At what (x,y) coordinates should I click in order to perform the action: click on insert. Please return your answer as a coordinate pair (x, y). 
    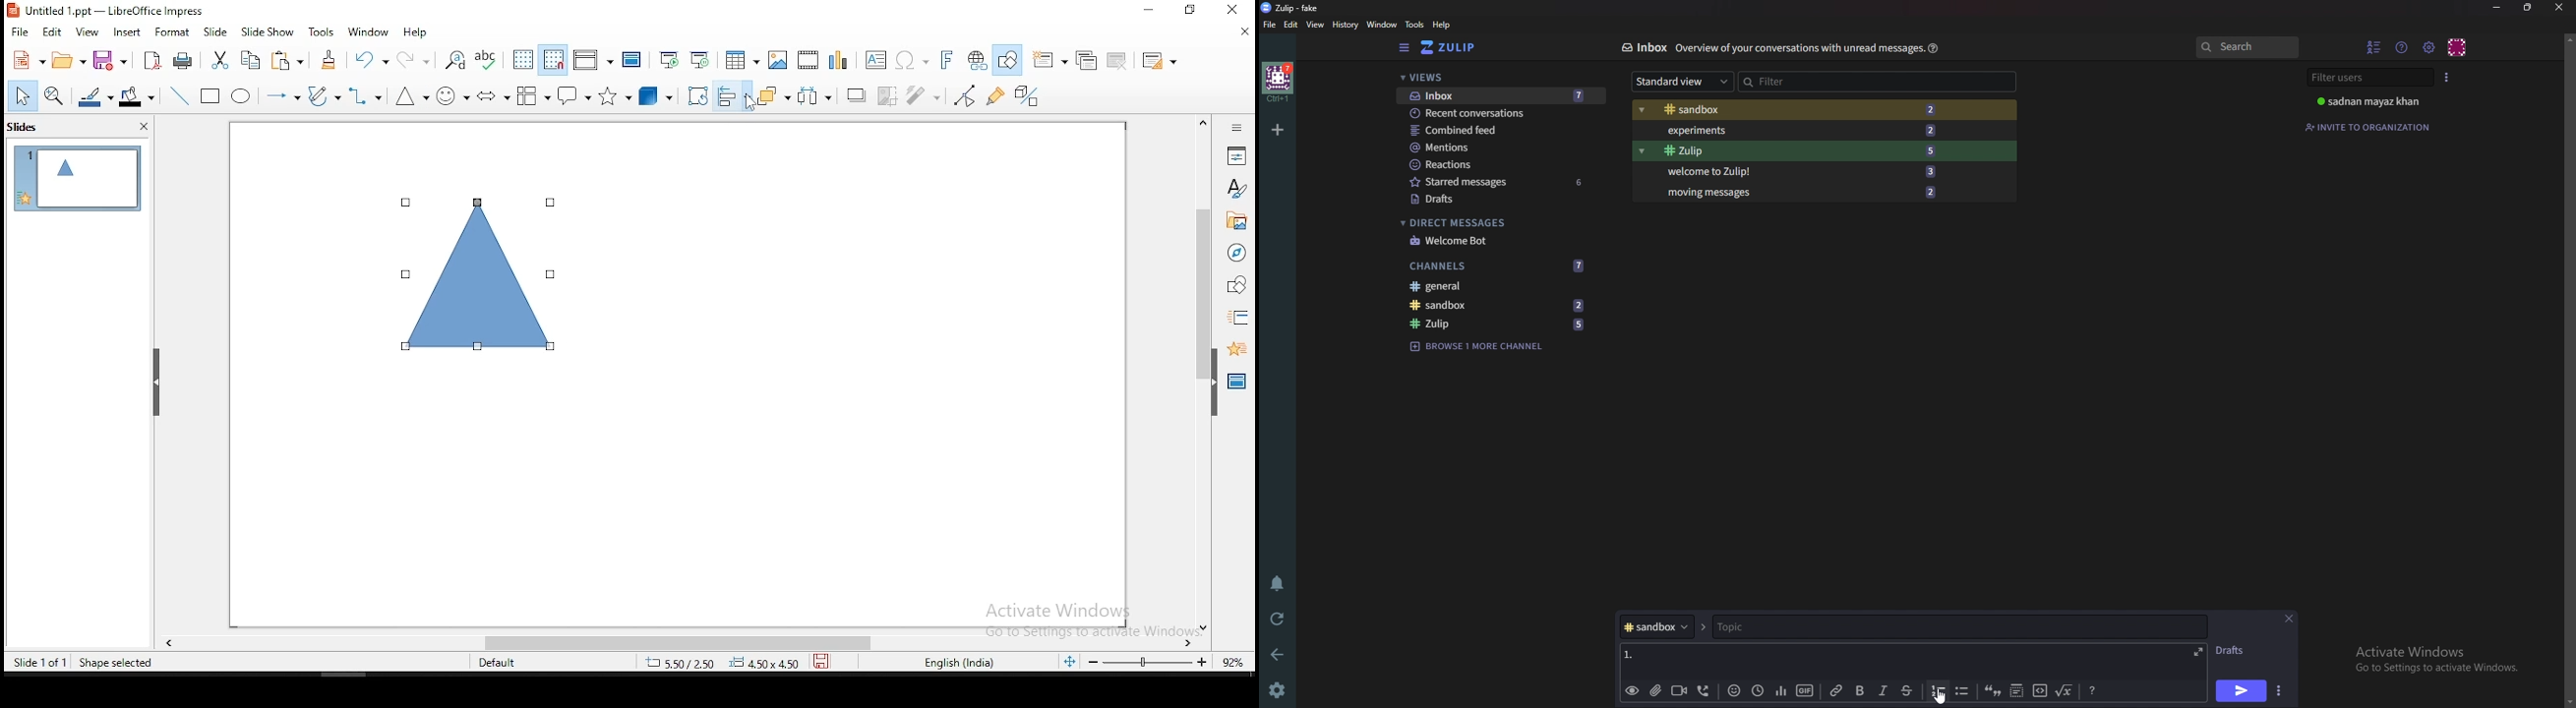
    Looking at the image, I should click on (129, 31).